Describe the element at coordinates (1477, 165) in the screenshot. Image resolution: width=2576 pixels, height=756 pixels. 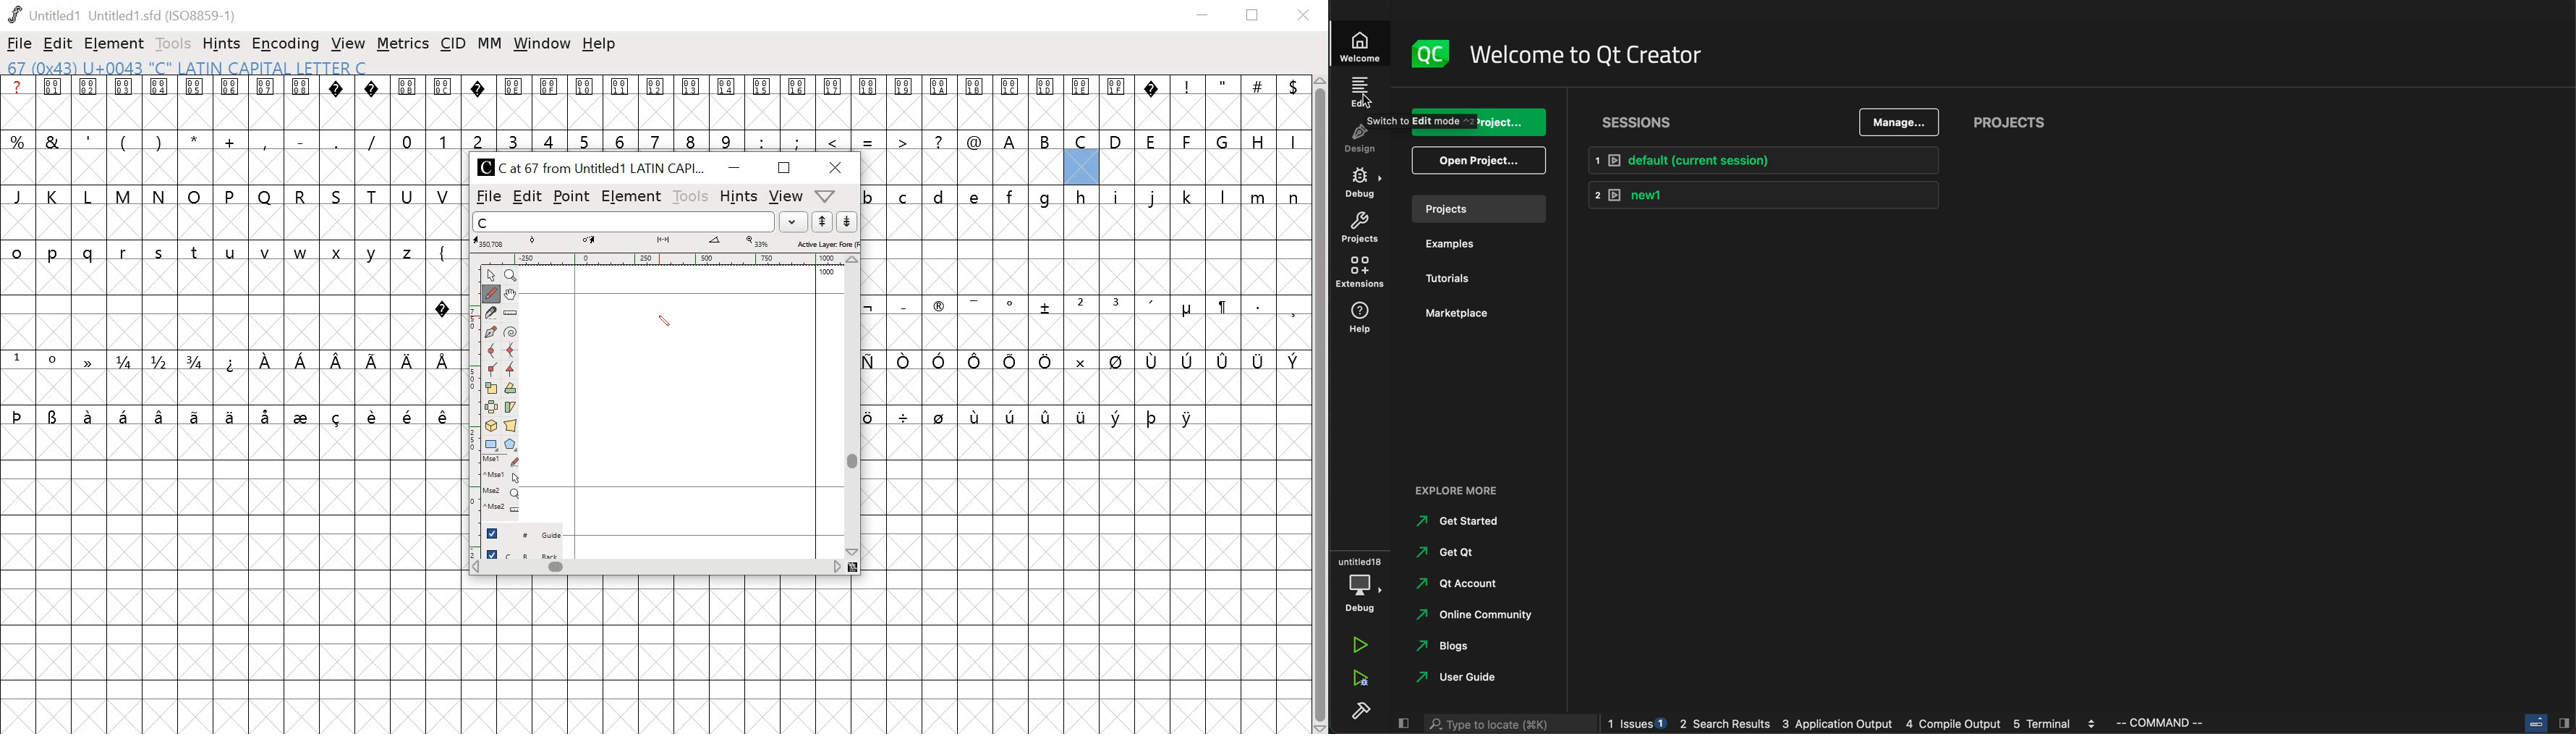
I see `open` at that location.